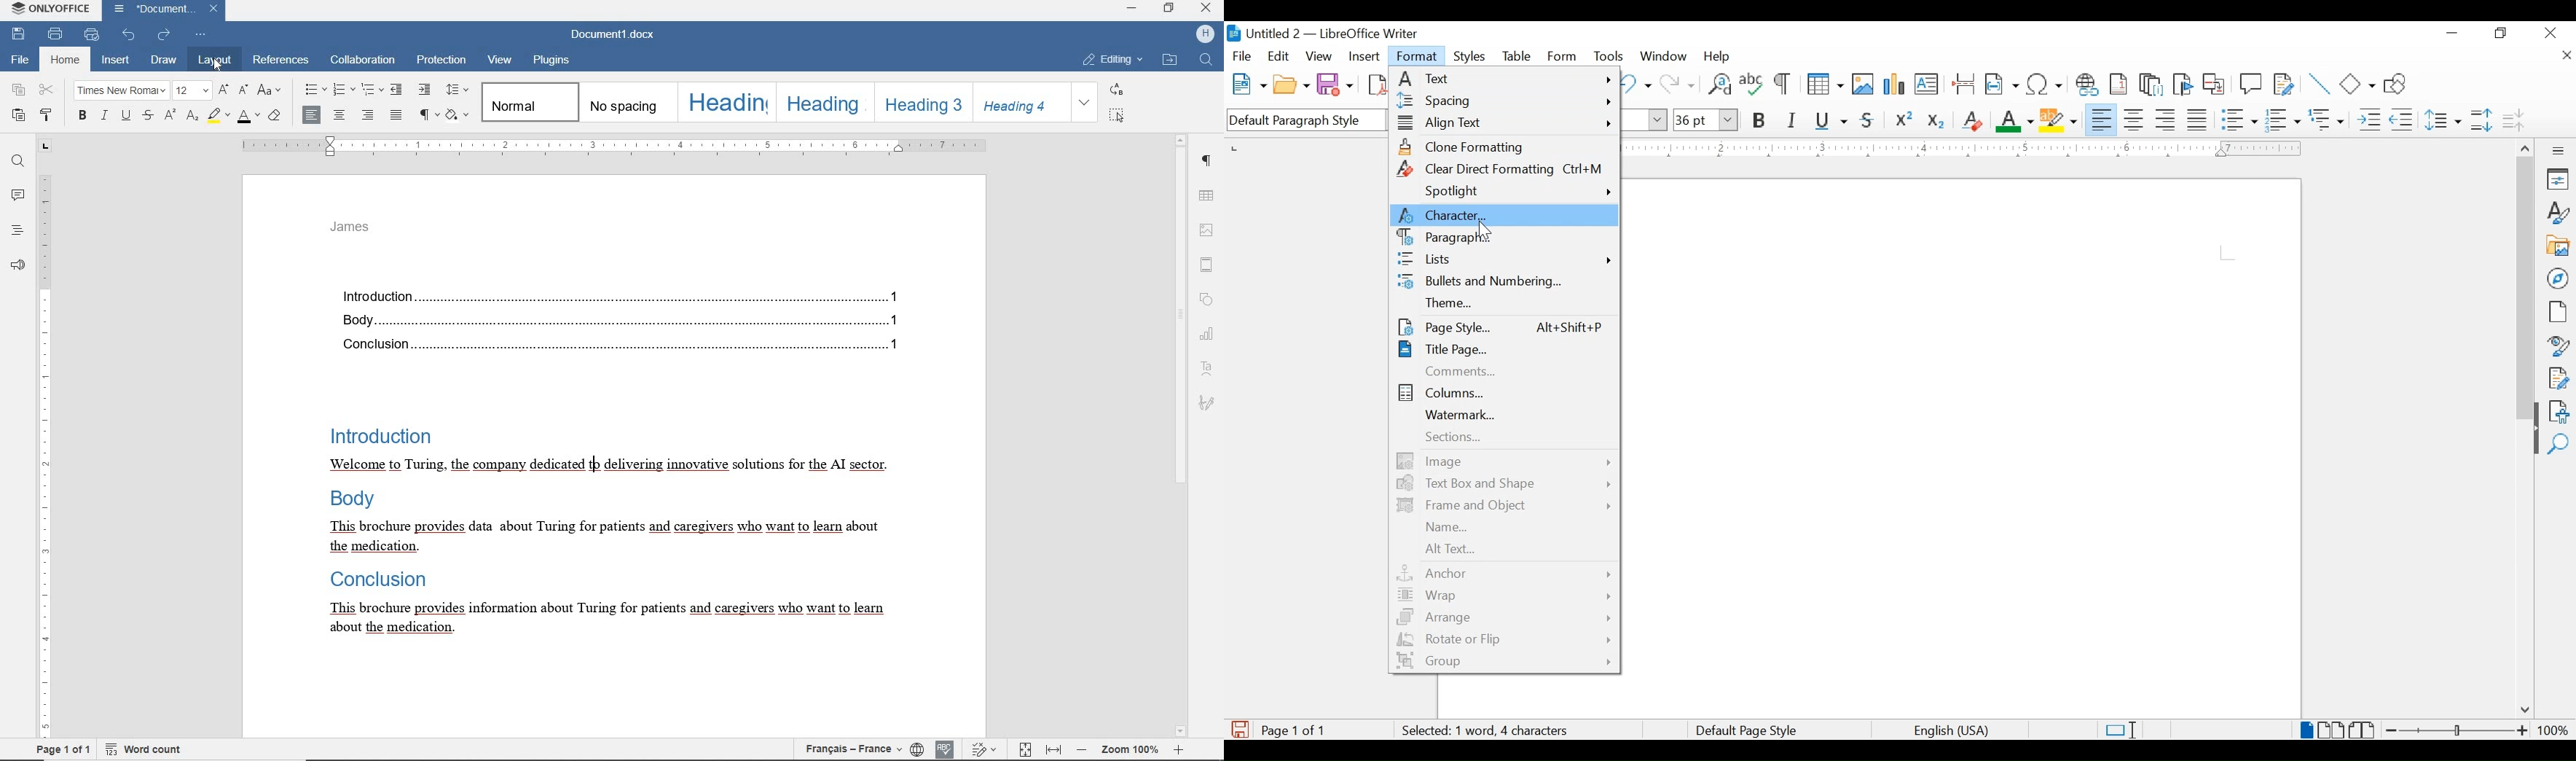 This screenshot has height=784, width=2576. I want to click on insert chart, so click(1896, 85).